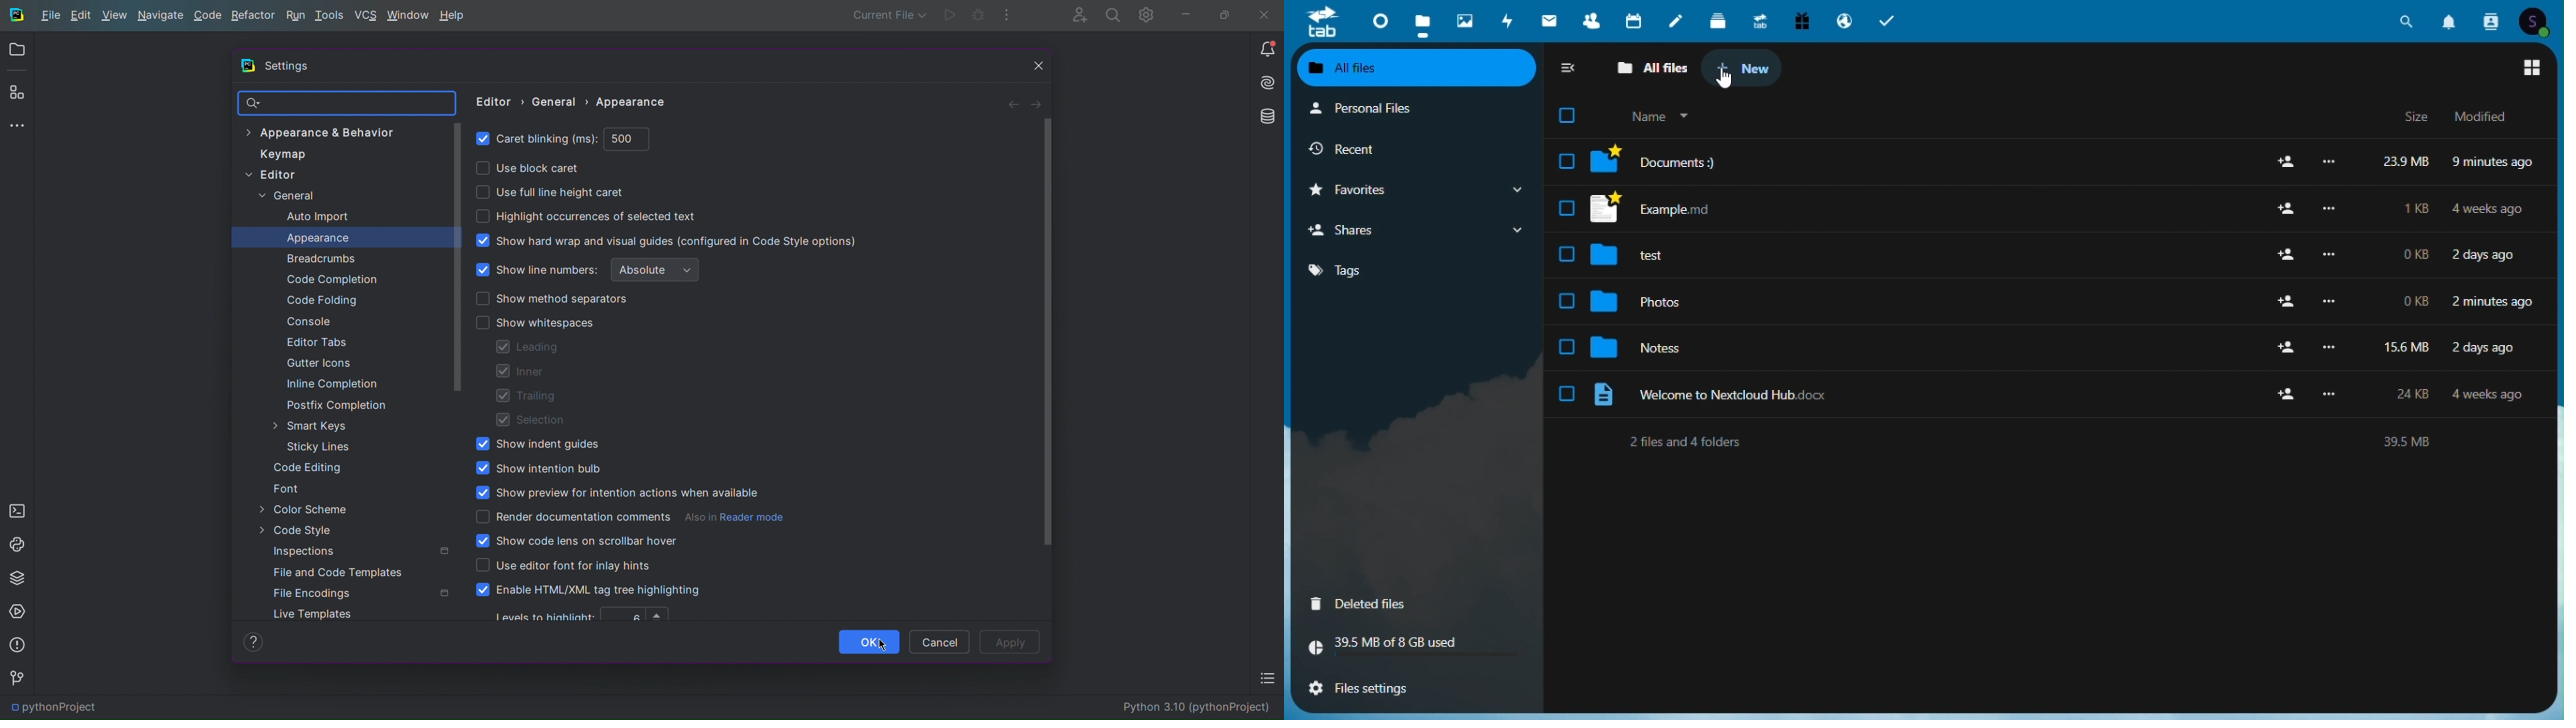 This screenshot has height=728, width=2576. I want to click on contacts, so click(2494, 19).